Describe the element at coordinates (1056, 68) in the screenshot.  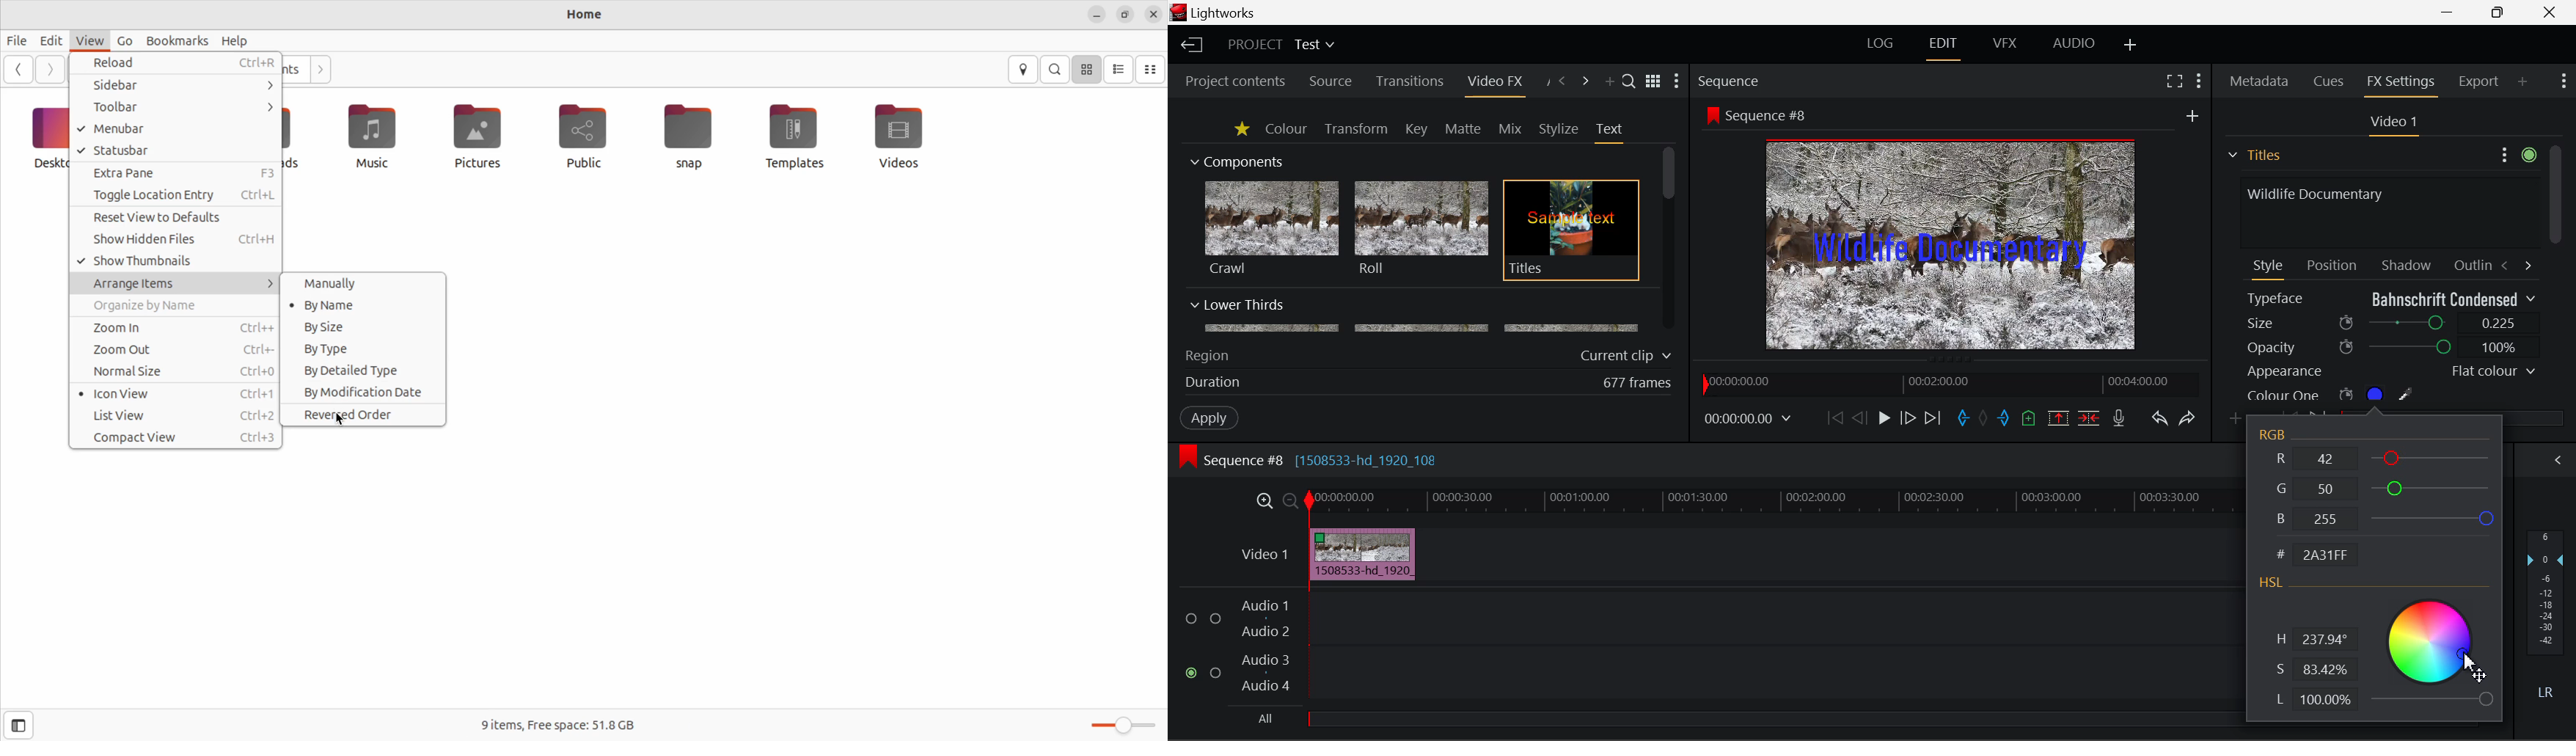
I see `search bar` at that location.